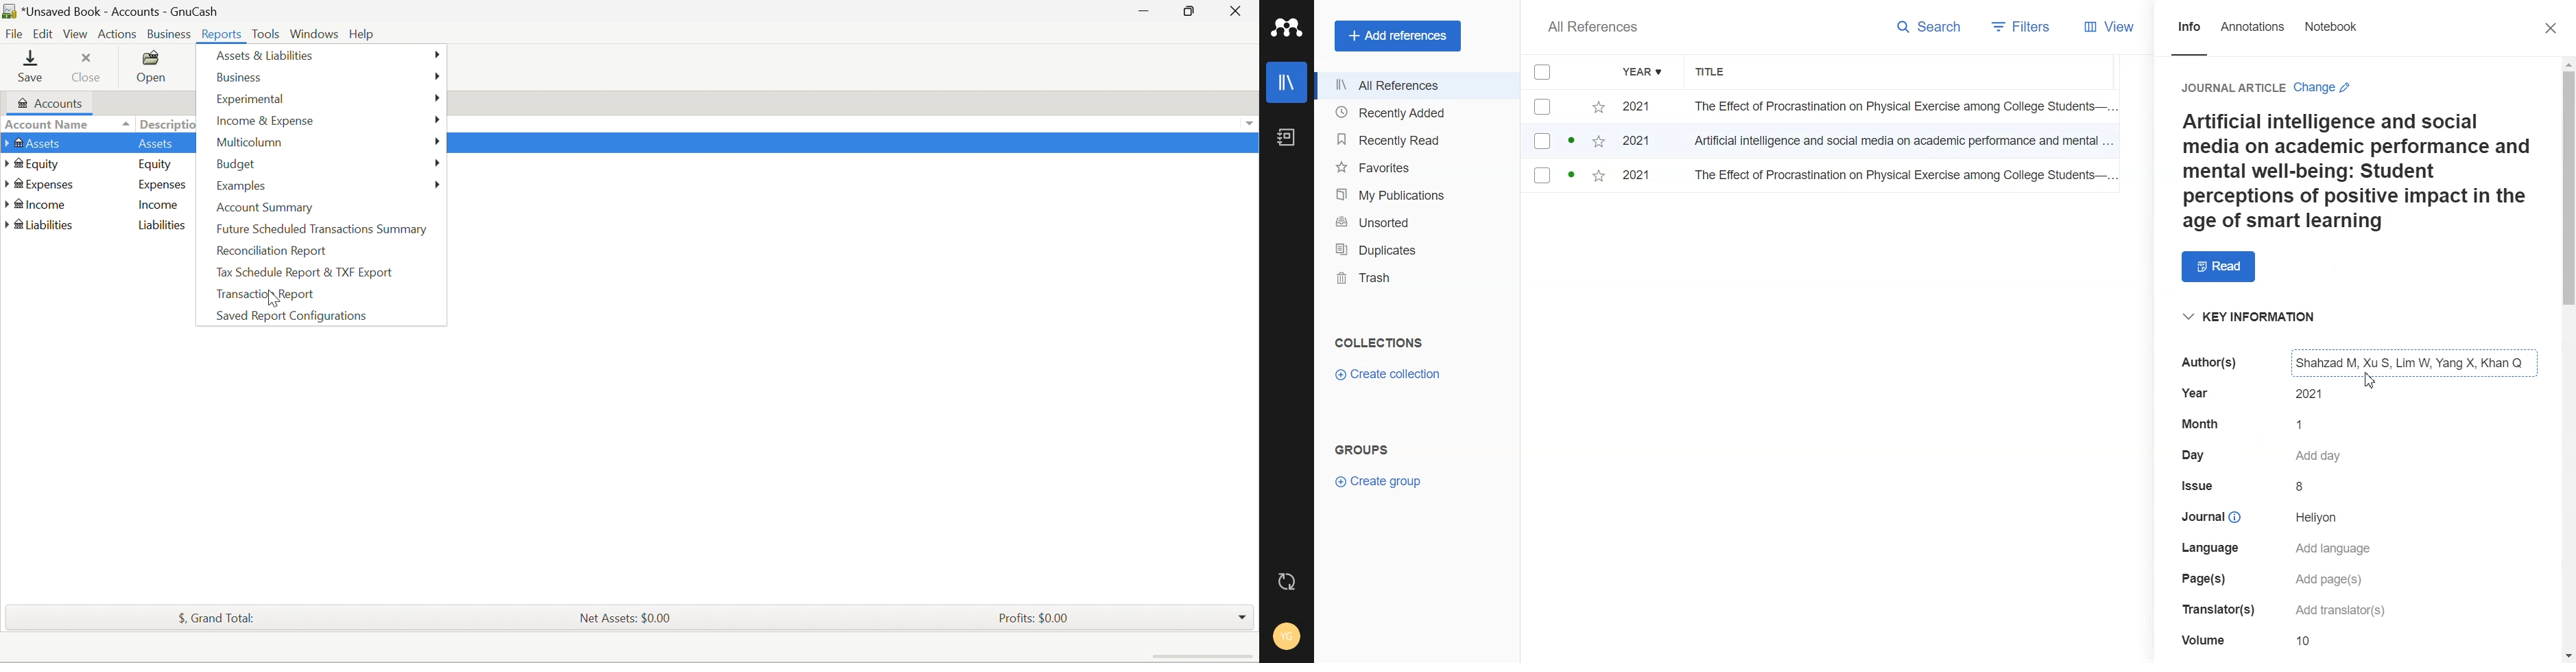 Image resolution: width=2576 pixels, height=672 pixels. Describe the element at coordinates (1414, 139) in the screenshot. I see `Recently Read` at that location.